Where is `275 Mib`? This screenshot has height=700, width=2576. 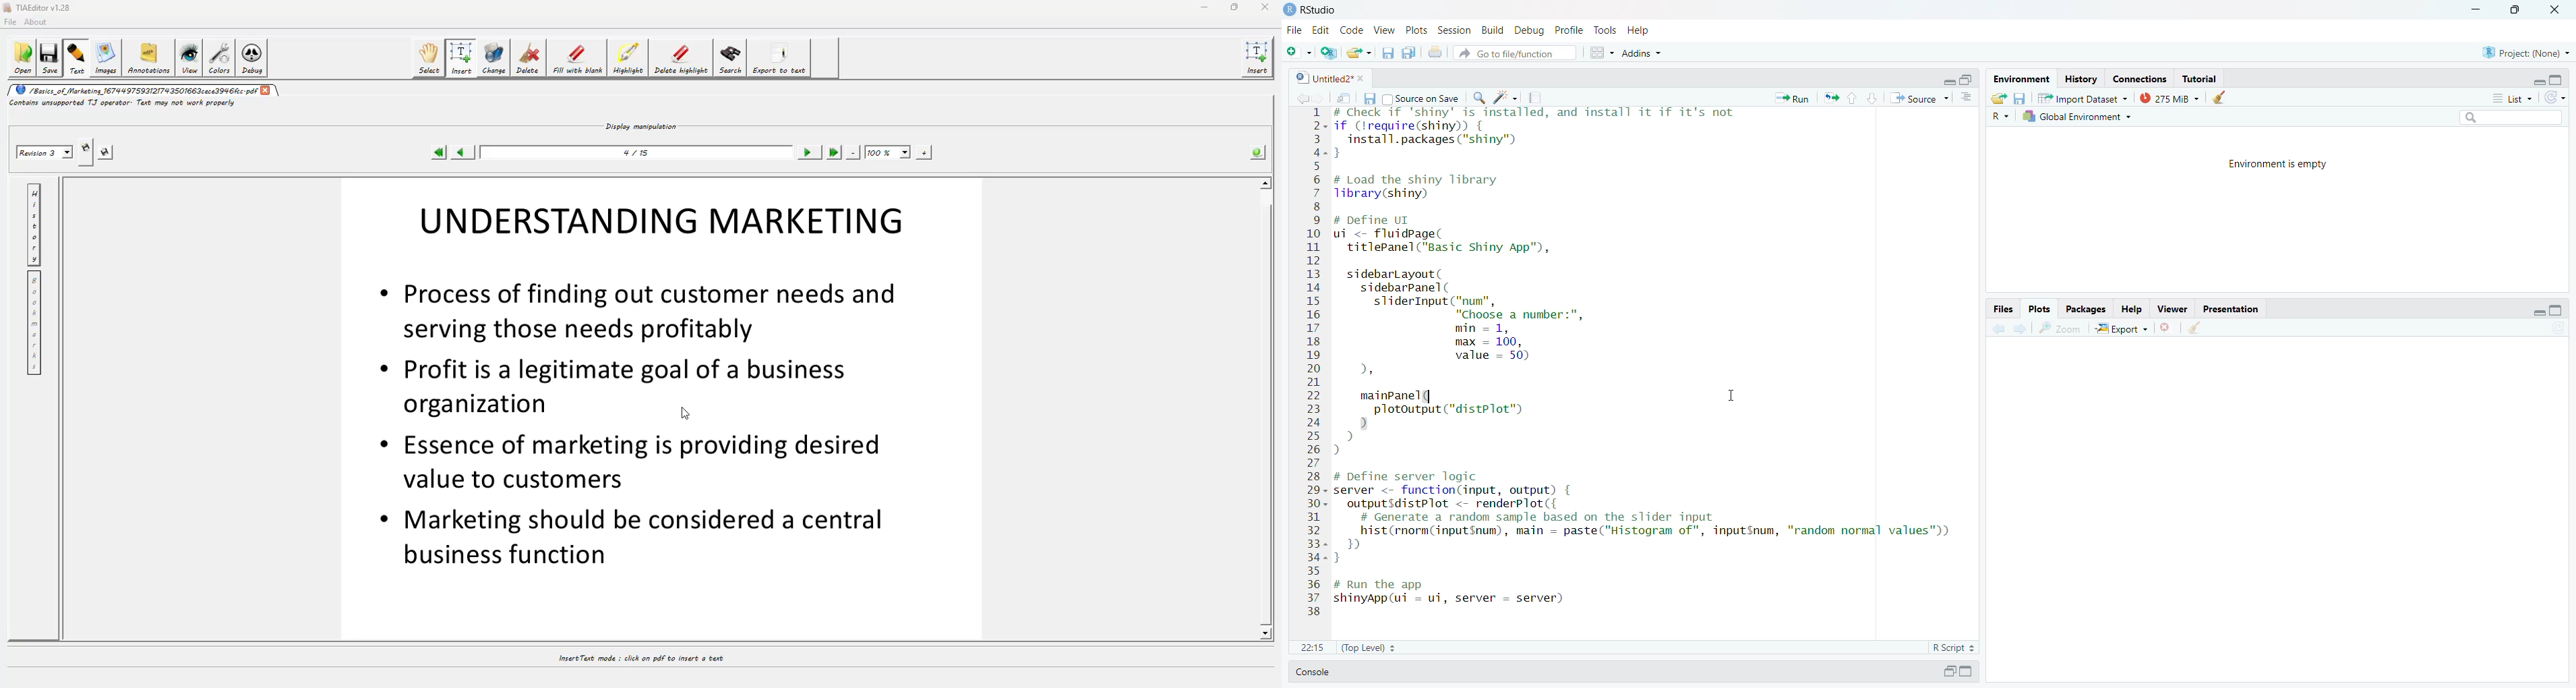 275 Mib is located at coordinates (2170, 96).